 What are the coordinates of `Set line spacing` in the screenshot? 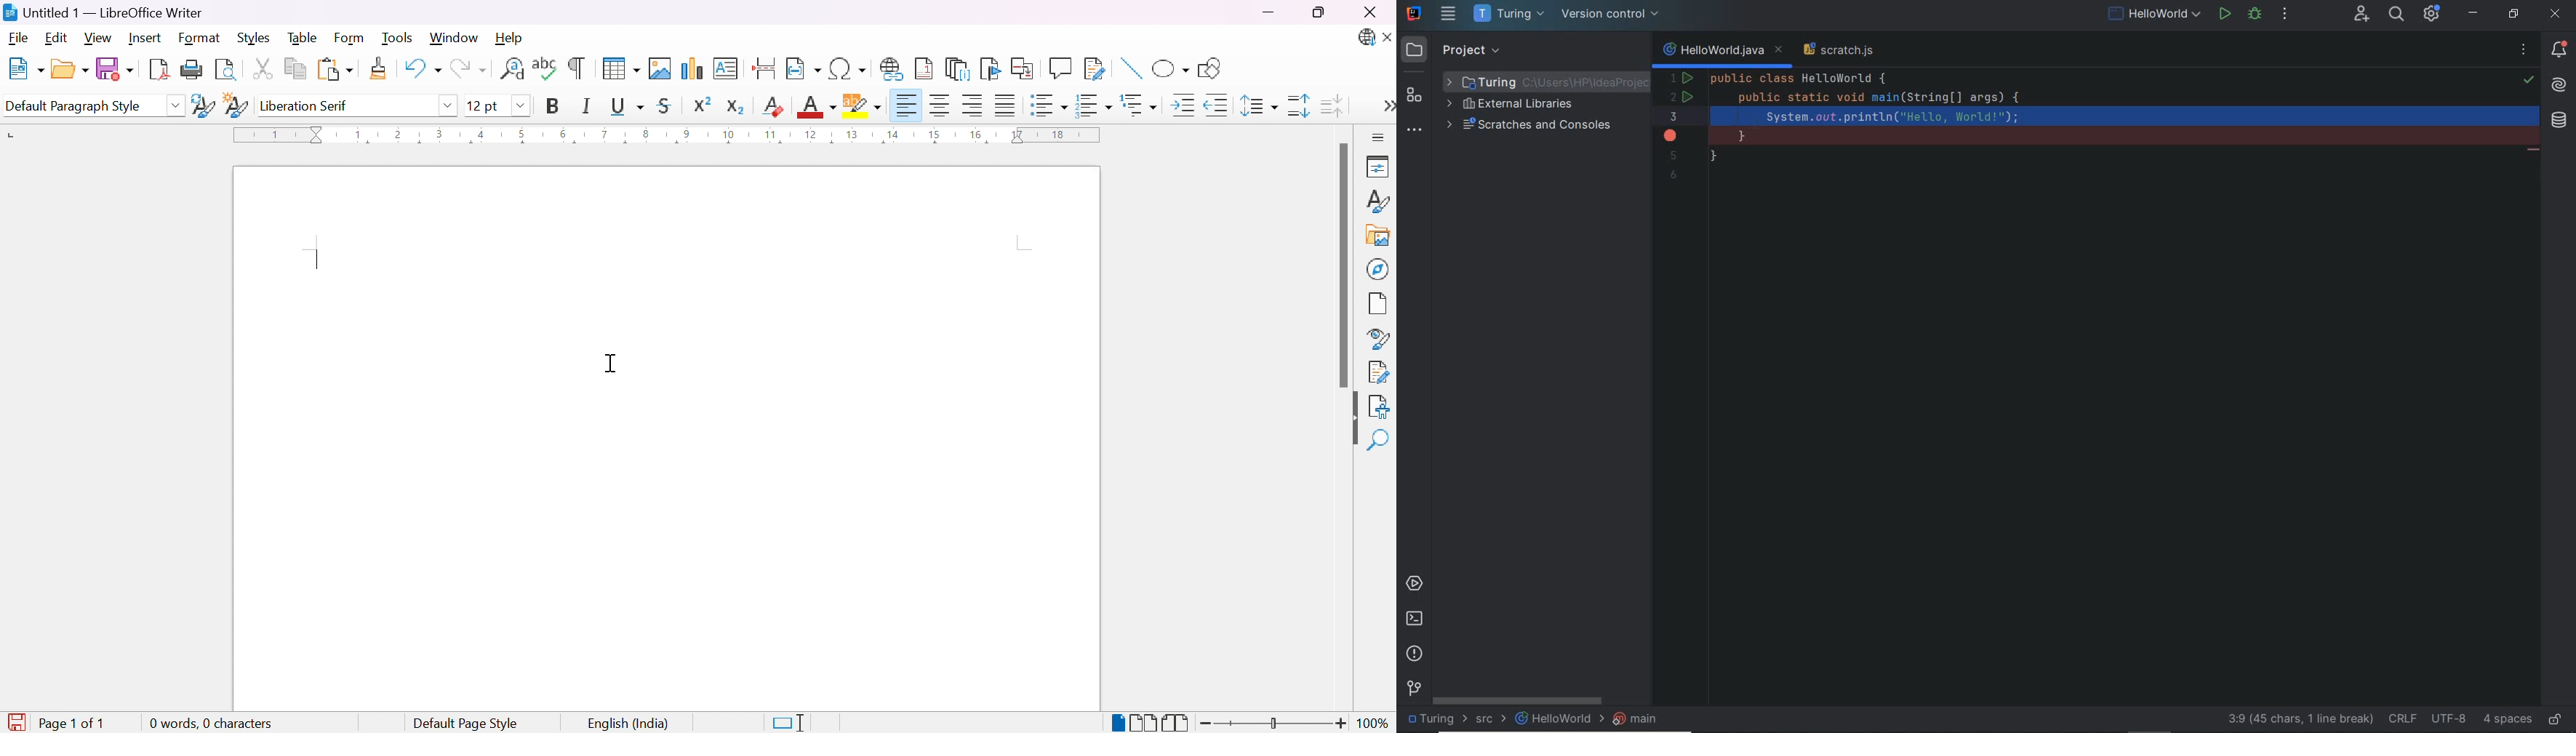 It's located at (1256, 106).